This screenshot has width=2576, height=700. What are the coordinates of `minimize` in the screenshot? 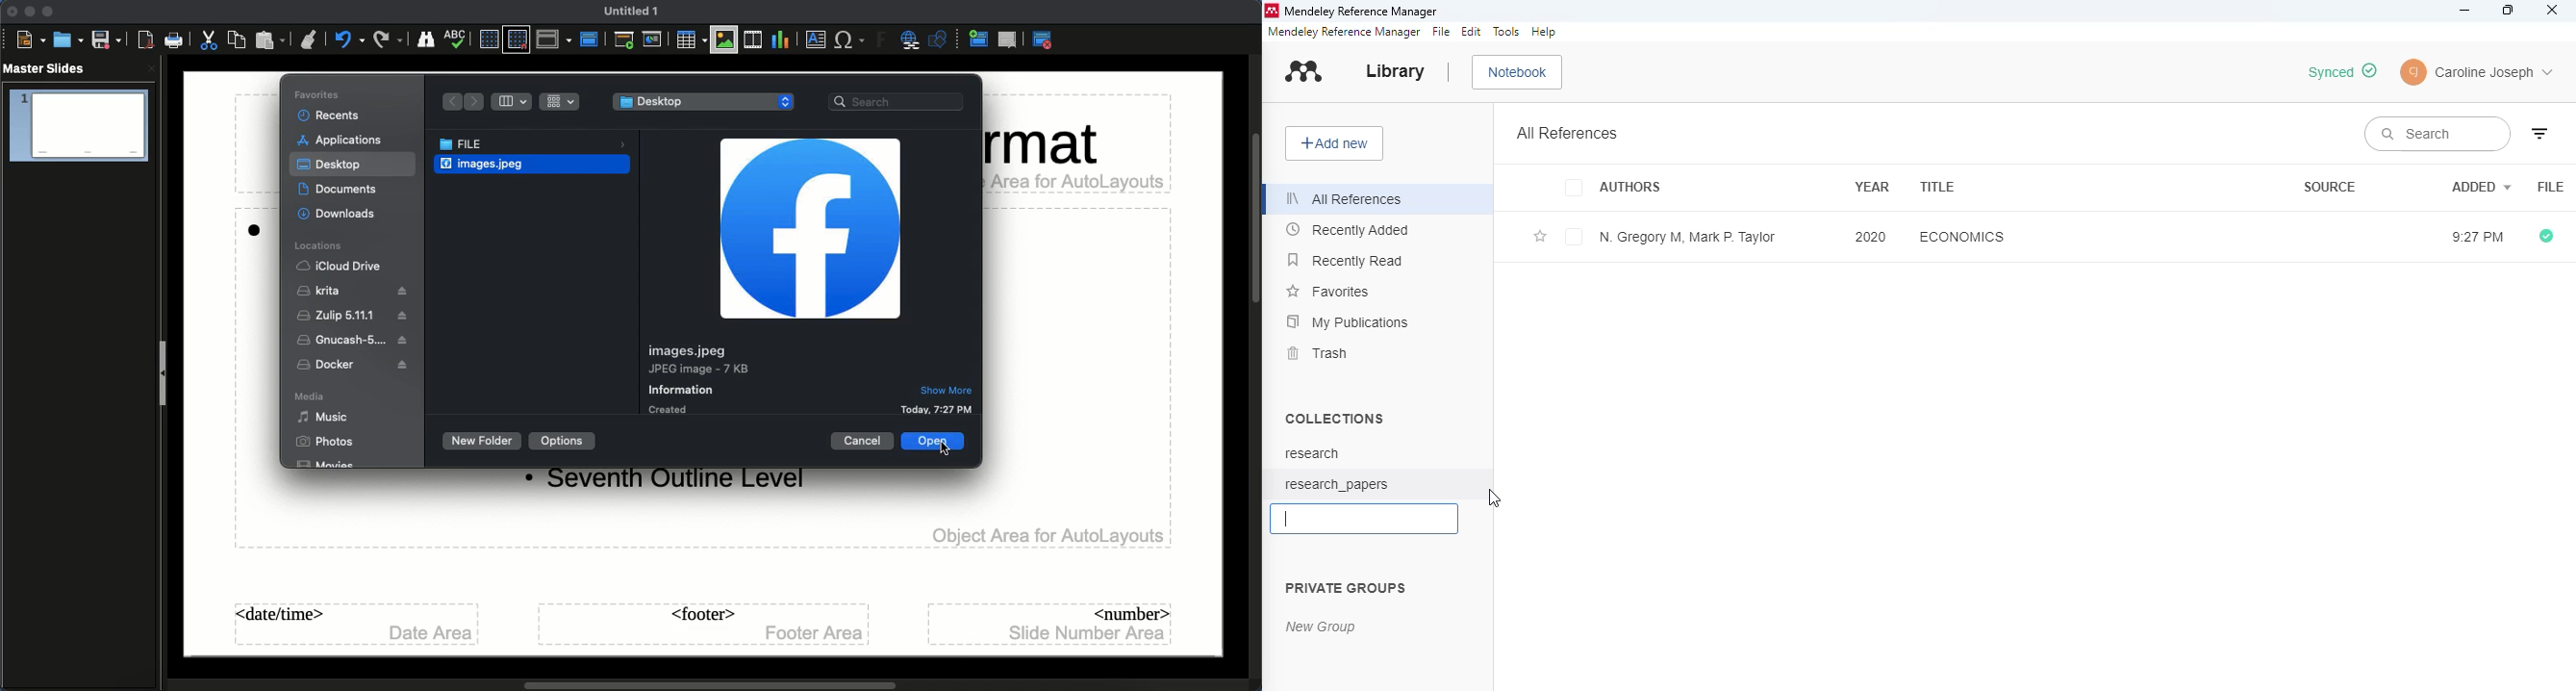 It's located at (2465, 11).